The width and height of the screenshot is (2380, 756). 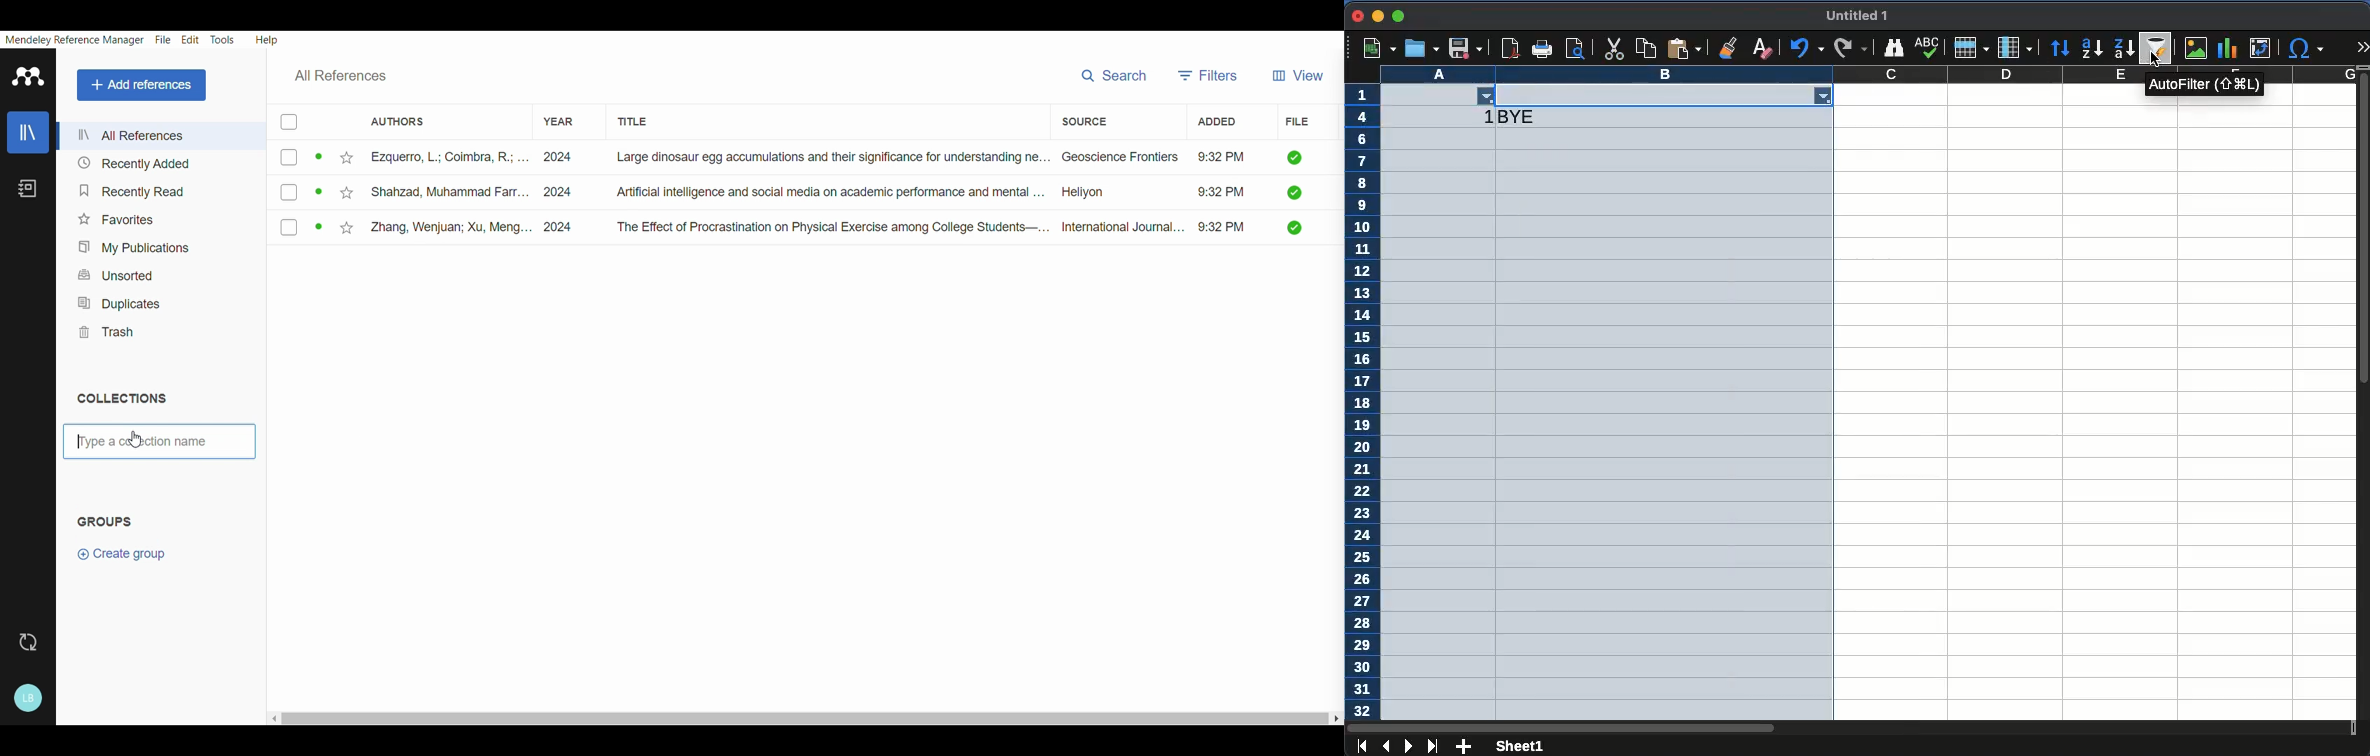 What do you see at coordinates (431, 227) in the screenshot?
I see `Zhang, Wenjuan; Xu, Meng...` at bounding box center [431, 227].